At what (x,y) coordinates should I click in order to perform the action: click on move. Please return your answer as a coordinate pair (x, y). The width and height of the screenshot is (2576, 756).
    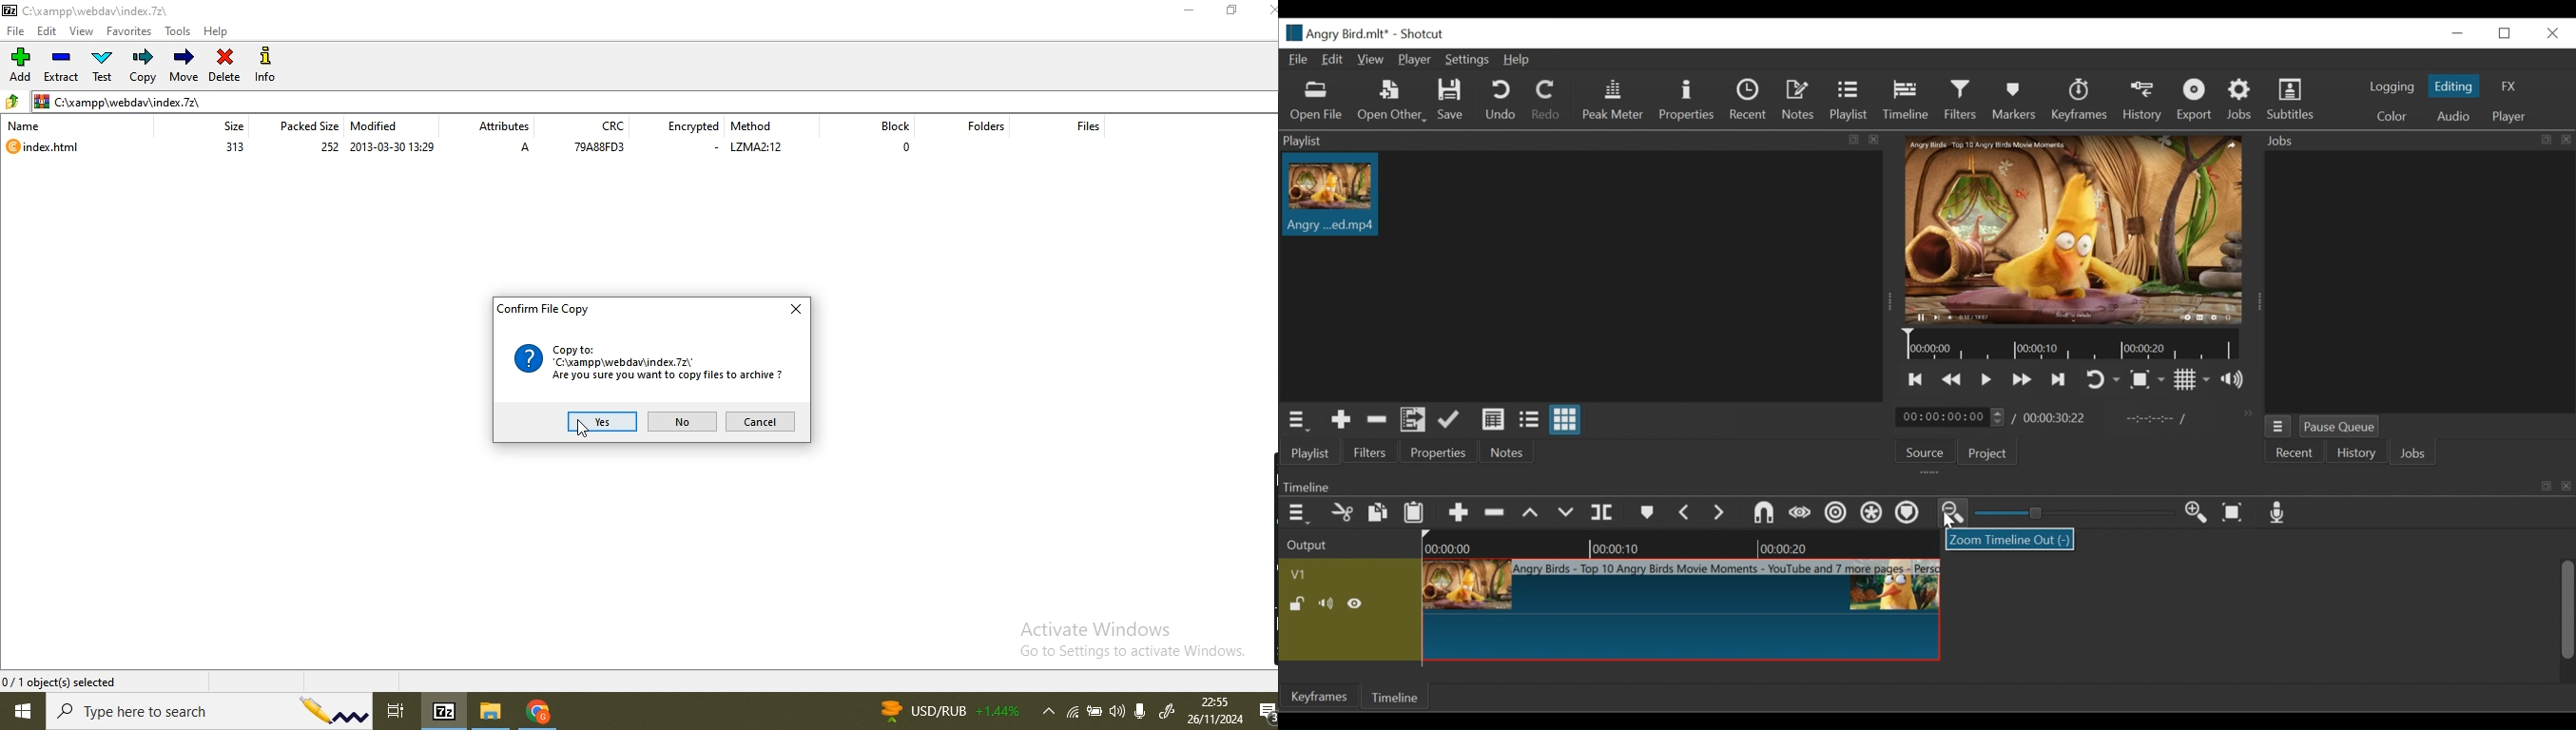
    Looking at the image, I should click on (184, 65).